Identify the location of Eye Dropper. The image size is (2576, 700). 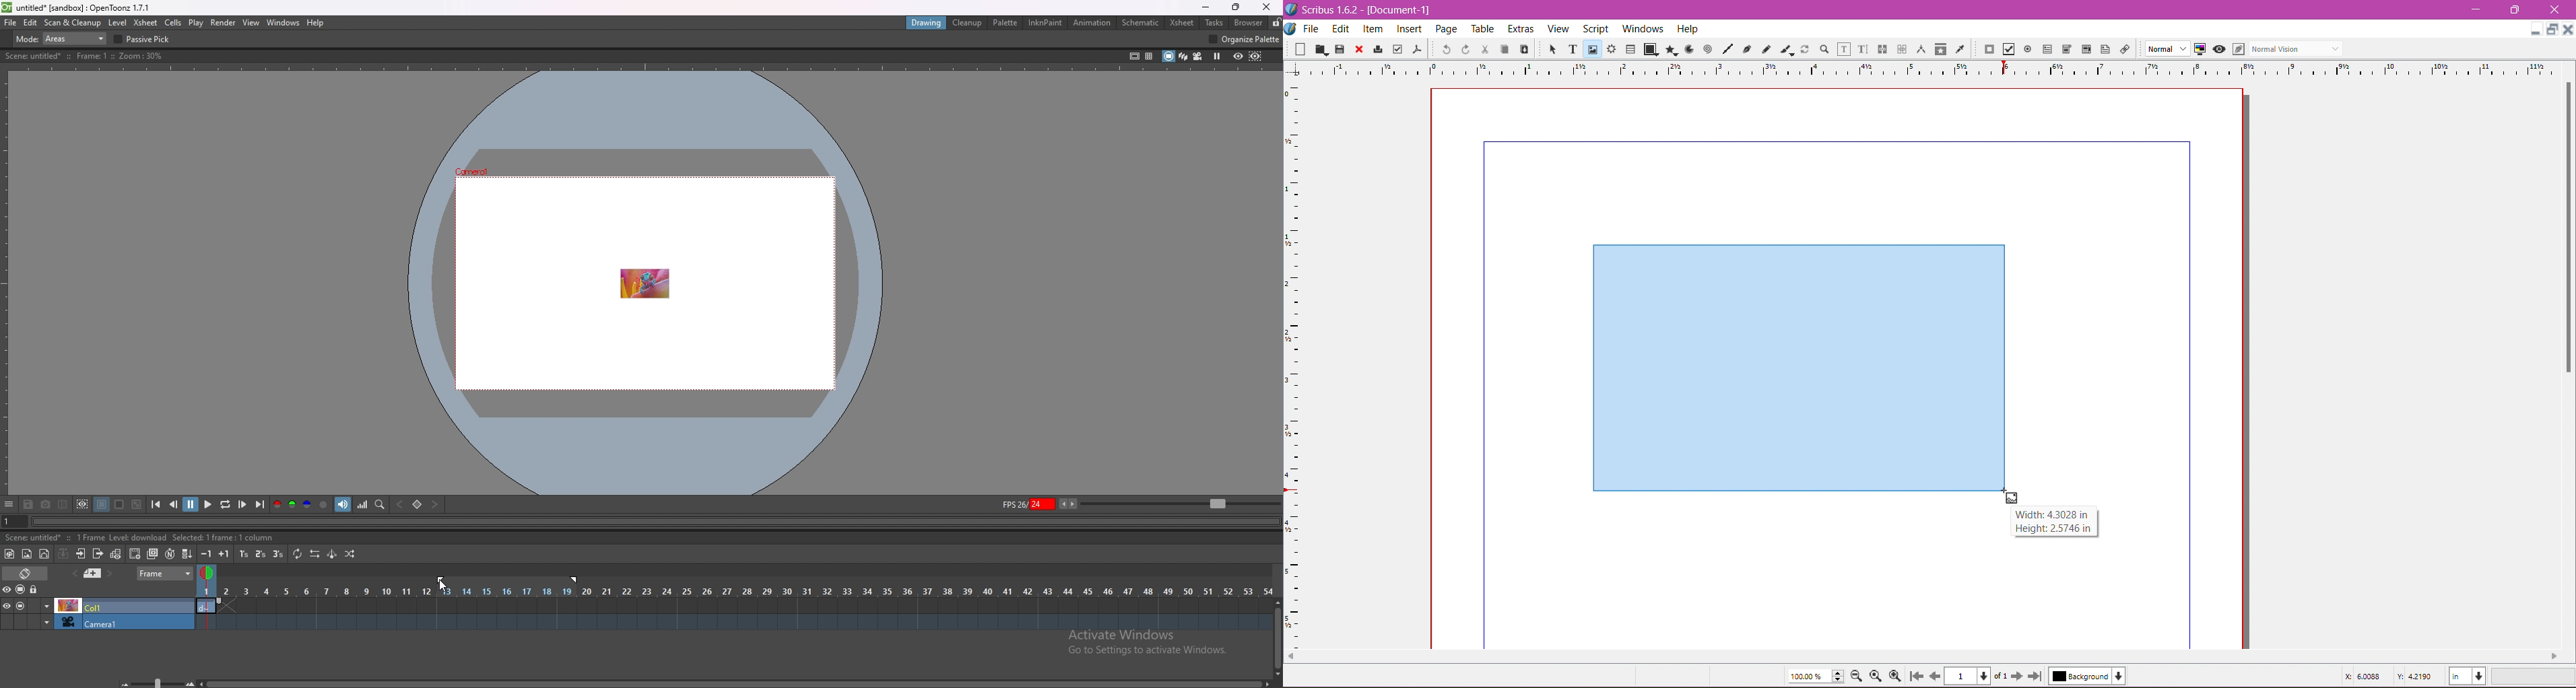
(1960, 49).